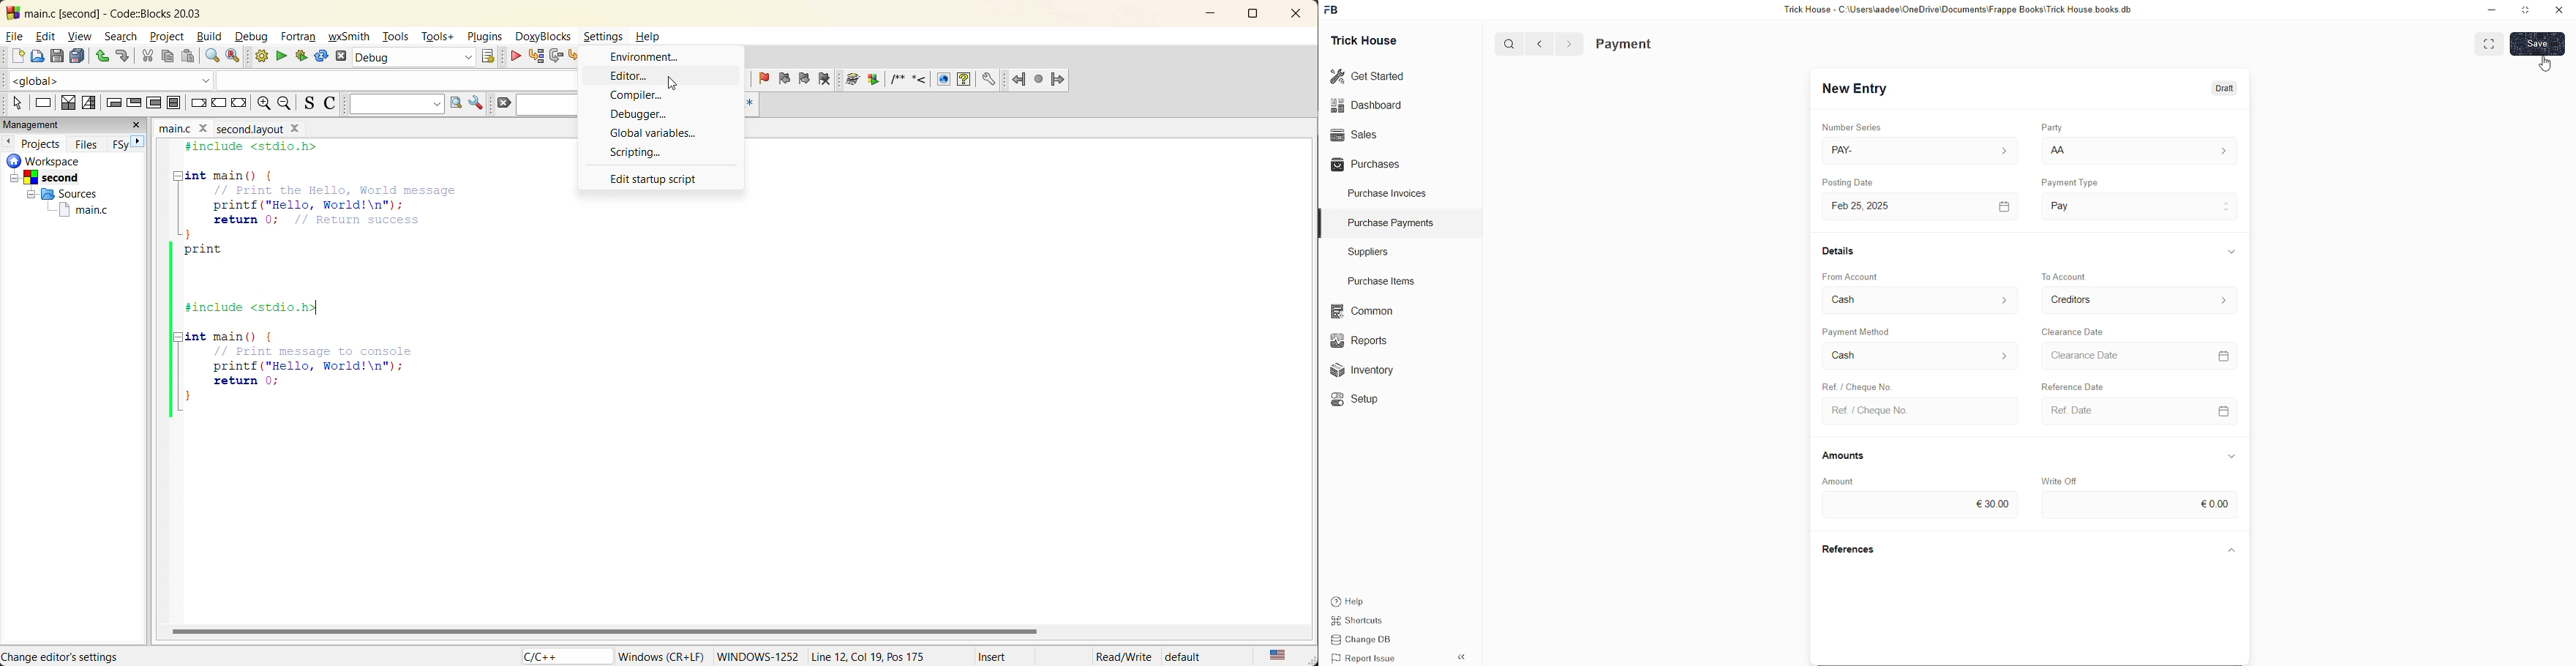 The height and width of the screenshot is (672, 2576). Describe the element at coordinates (1852, 479) in the screenshot. I see `Amount` at that location.